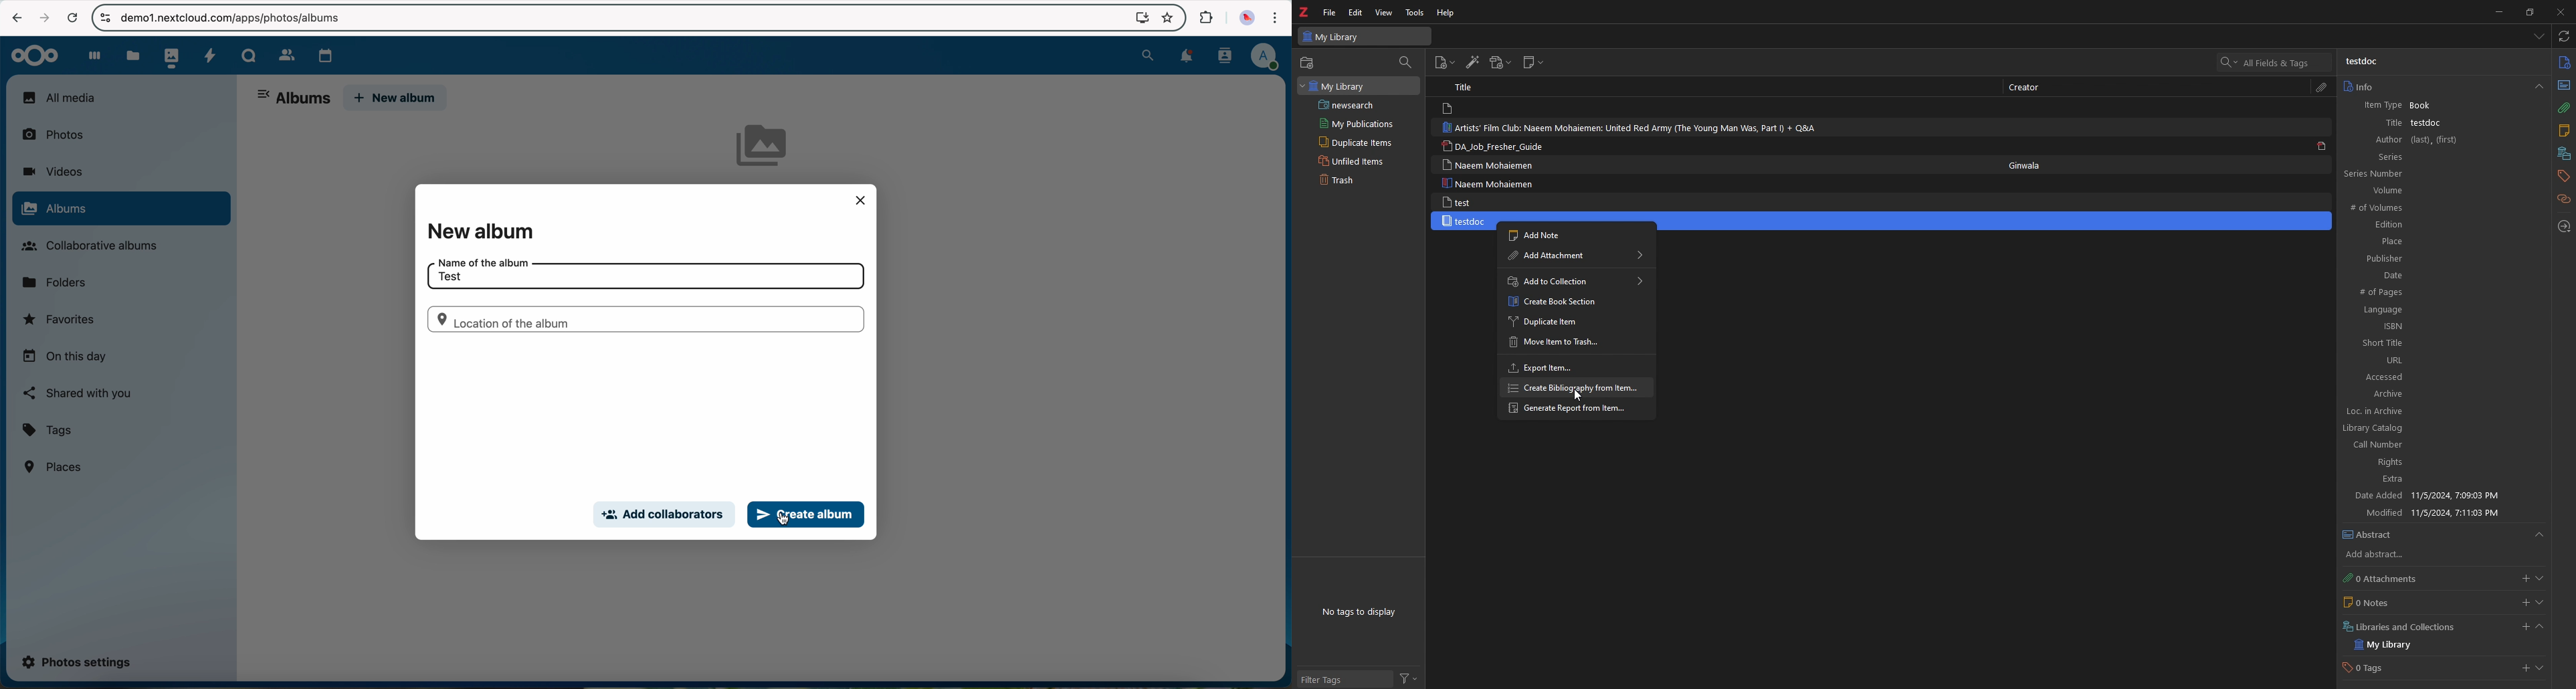  Describe the element at coordinates (1222, 56) in the screenshot. I see `contacts` at that location.